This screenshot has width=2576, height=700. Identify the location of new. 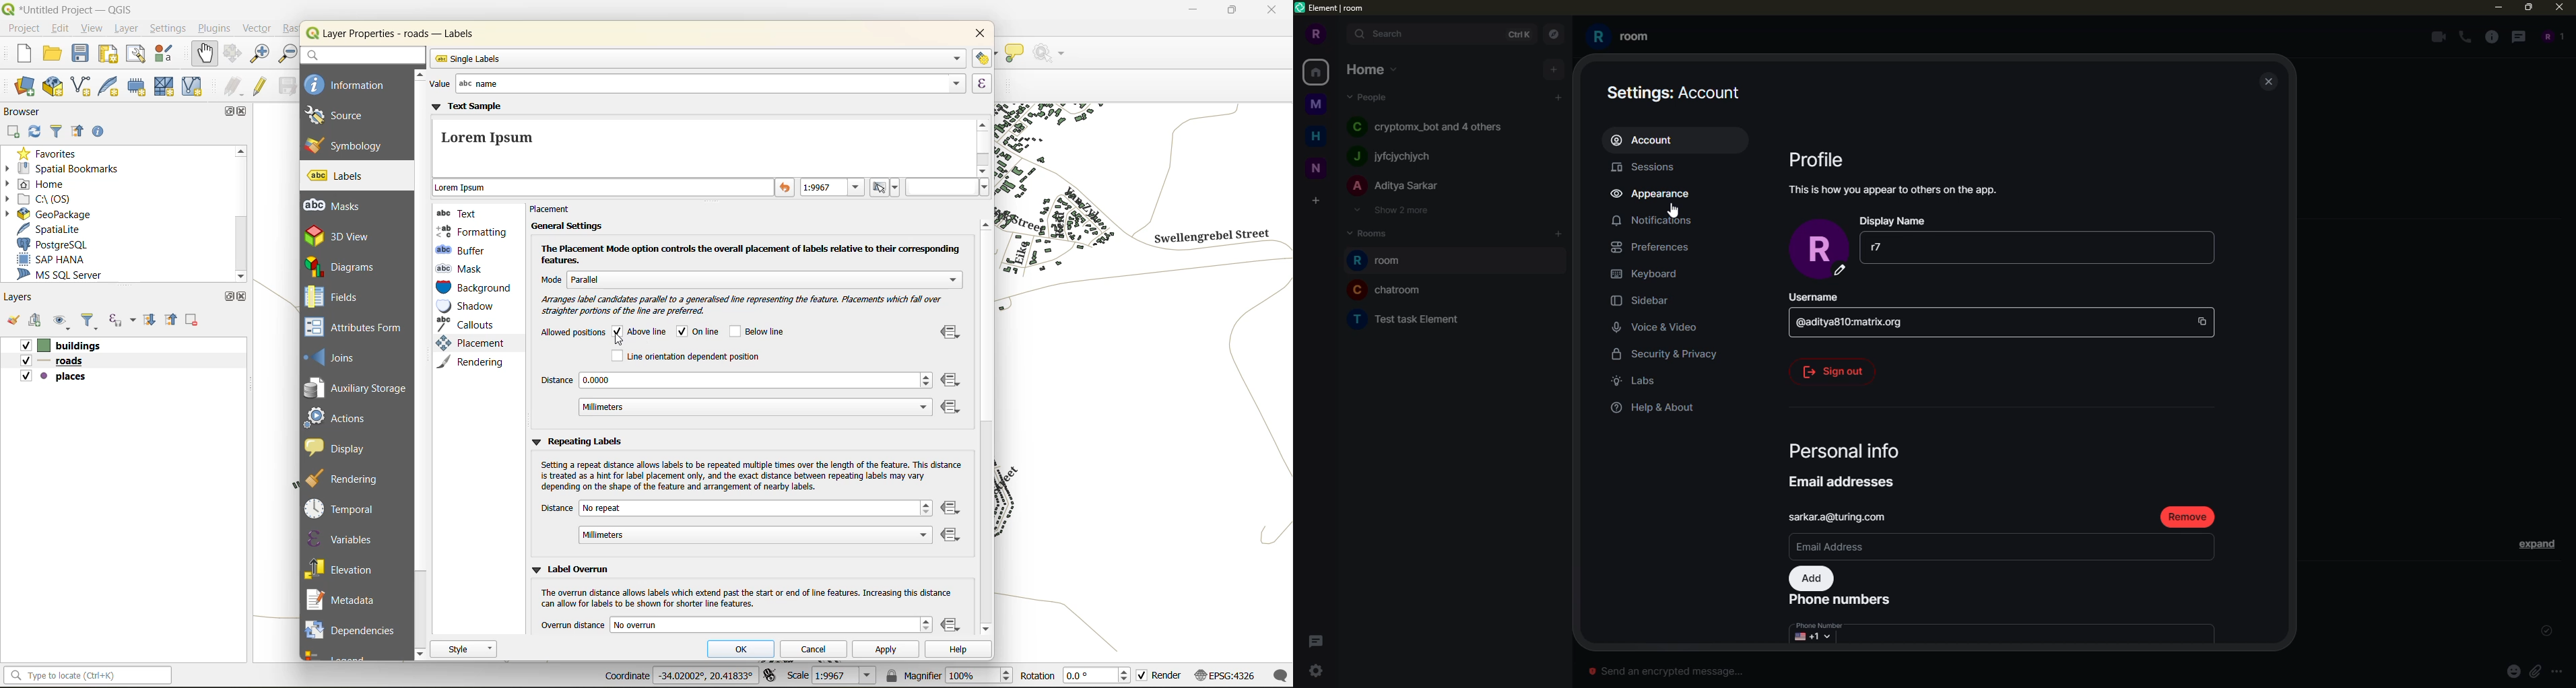
(19, 54).